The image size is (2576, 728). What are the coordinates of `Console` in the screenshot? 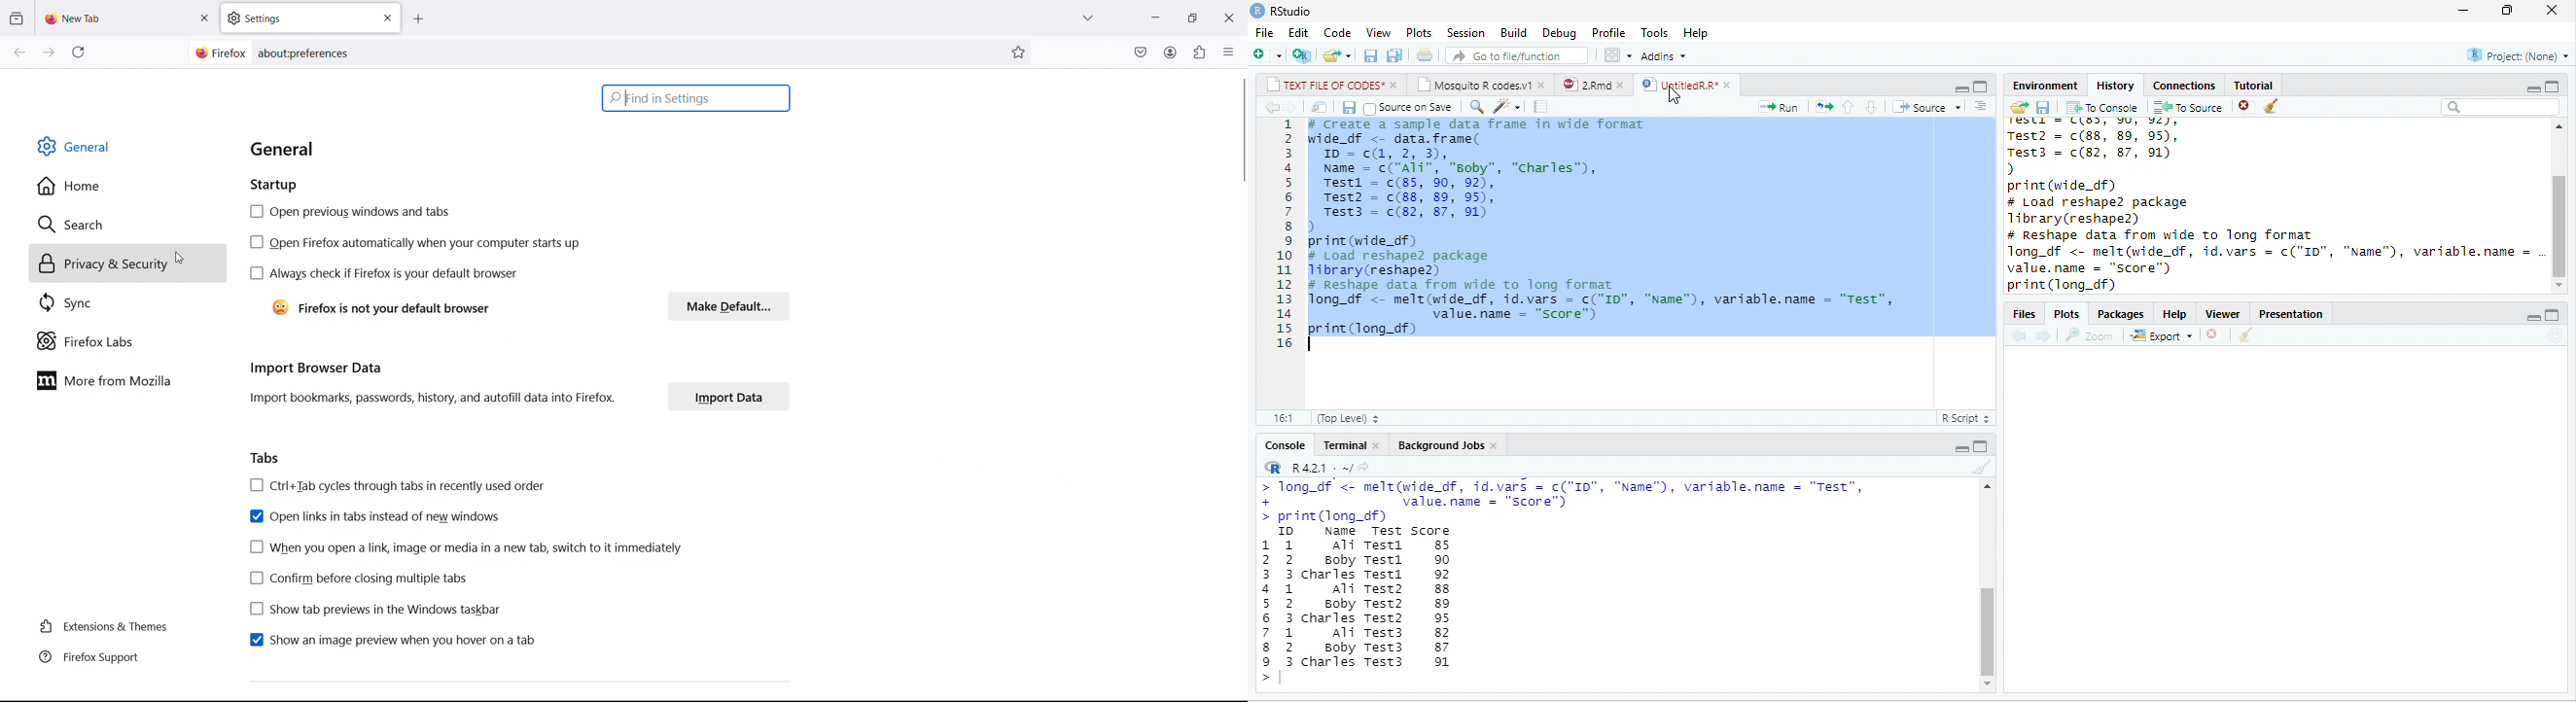 It's located at (1285, 444).